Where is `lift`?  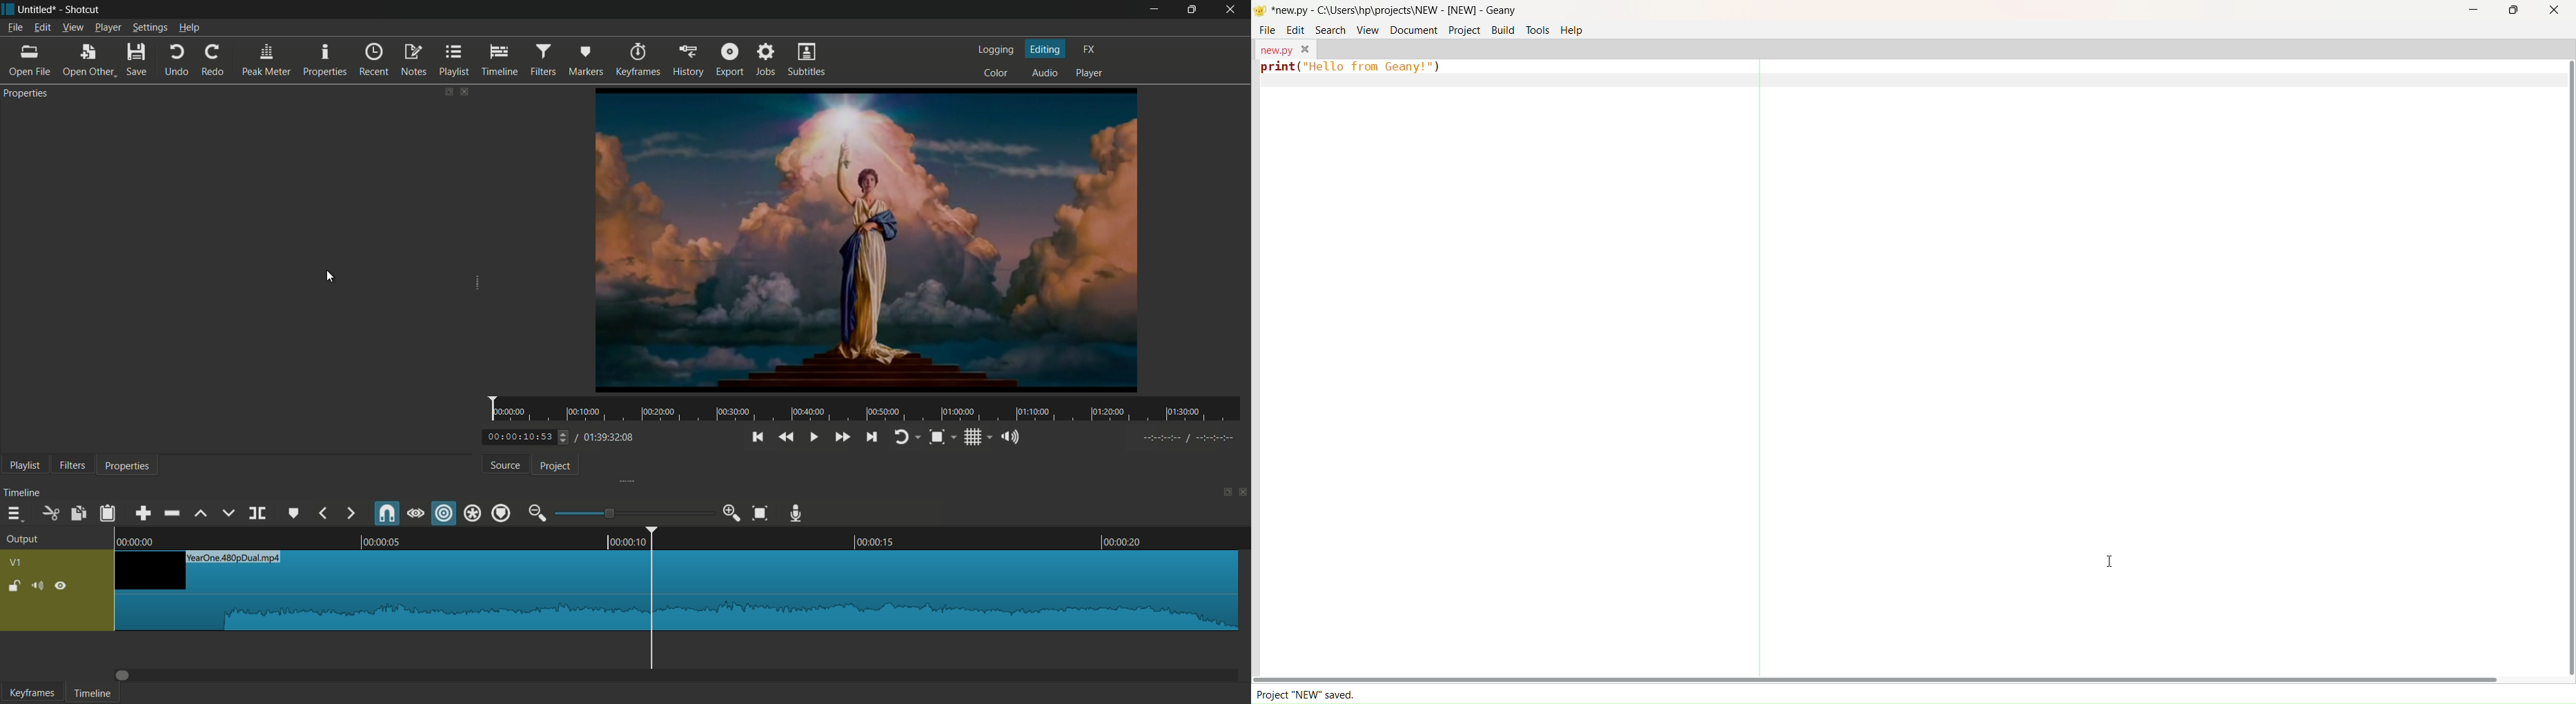 lift is located at coordinates (201, 512).